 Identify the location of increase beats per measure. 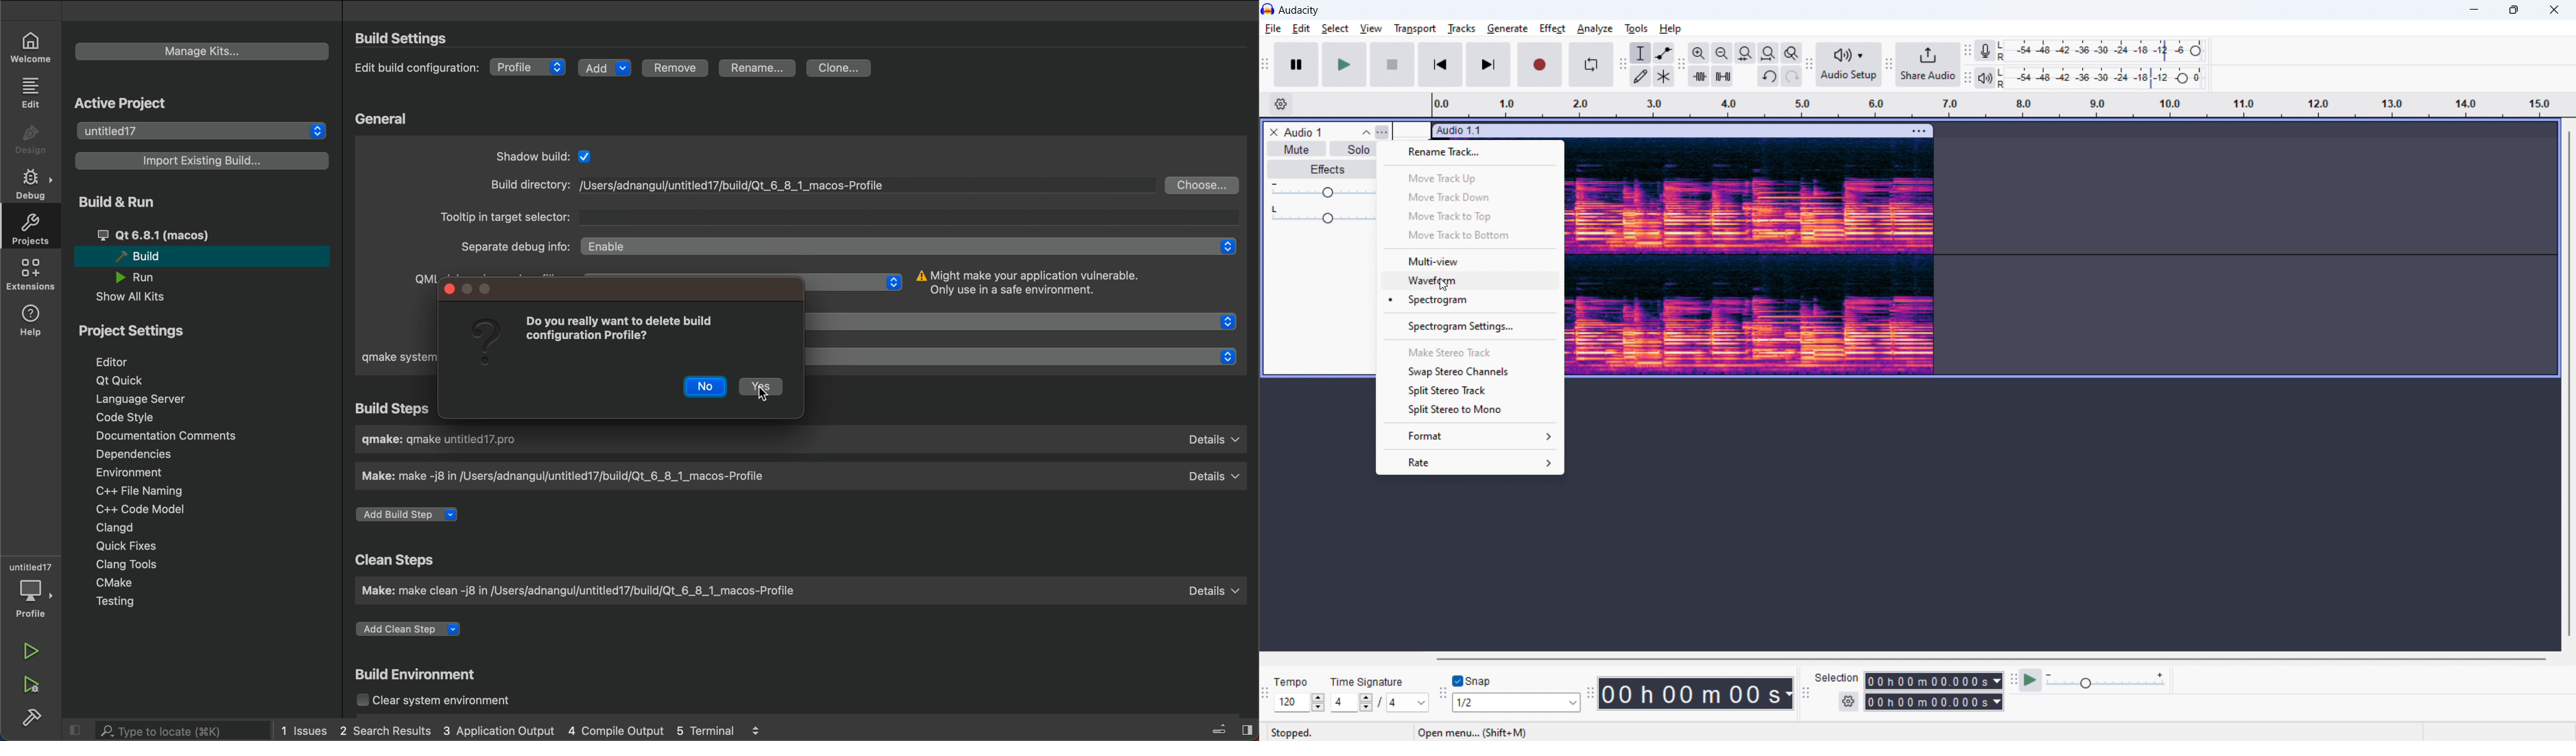
(1366, 696).